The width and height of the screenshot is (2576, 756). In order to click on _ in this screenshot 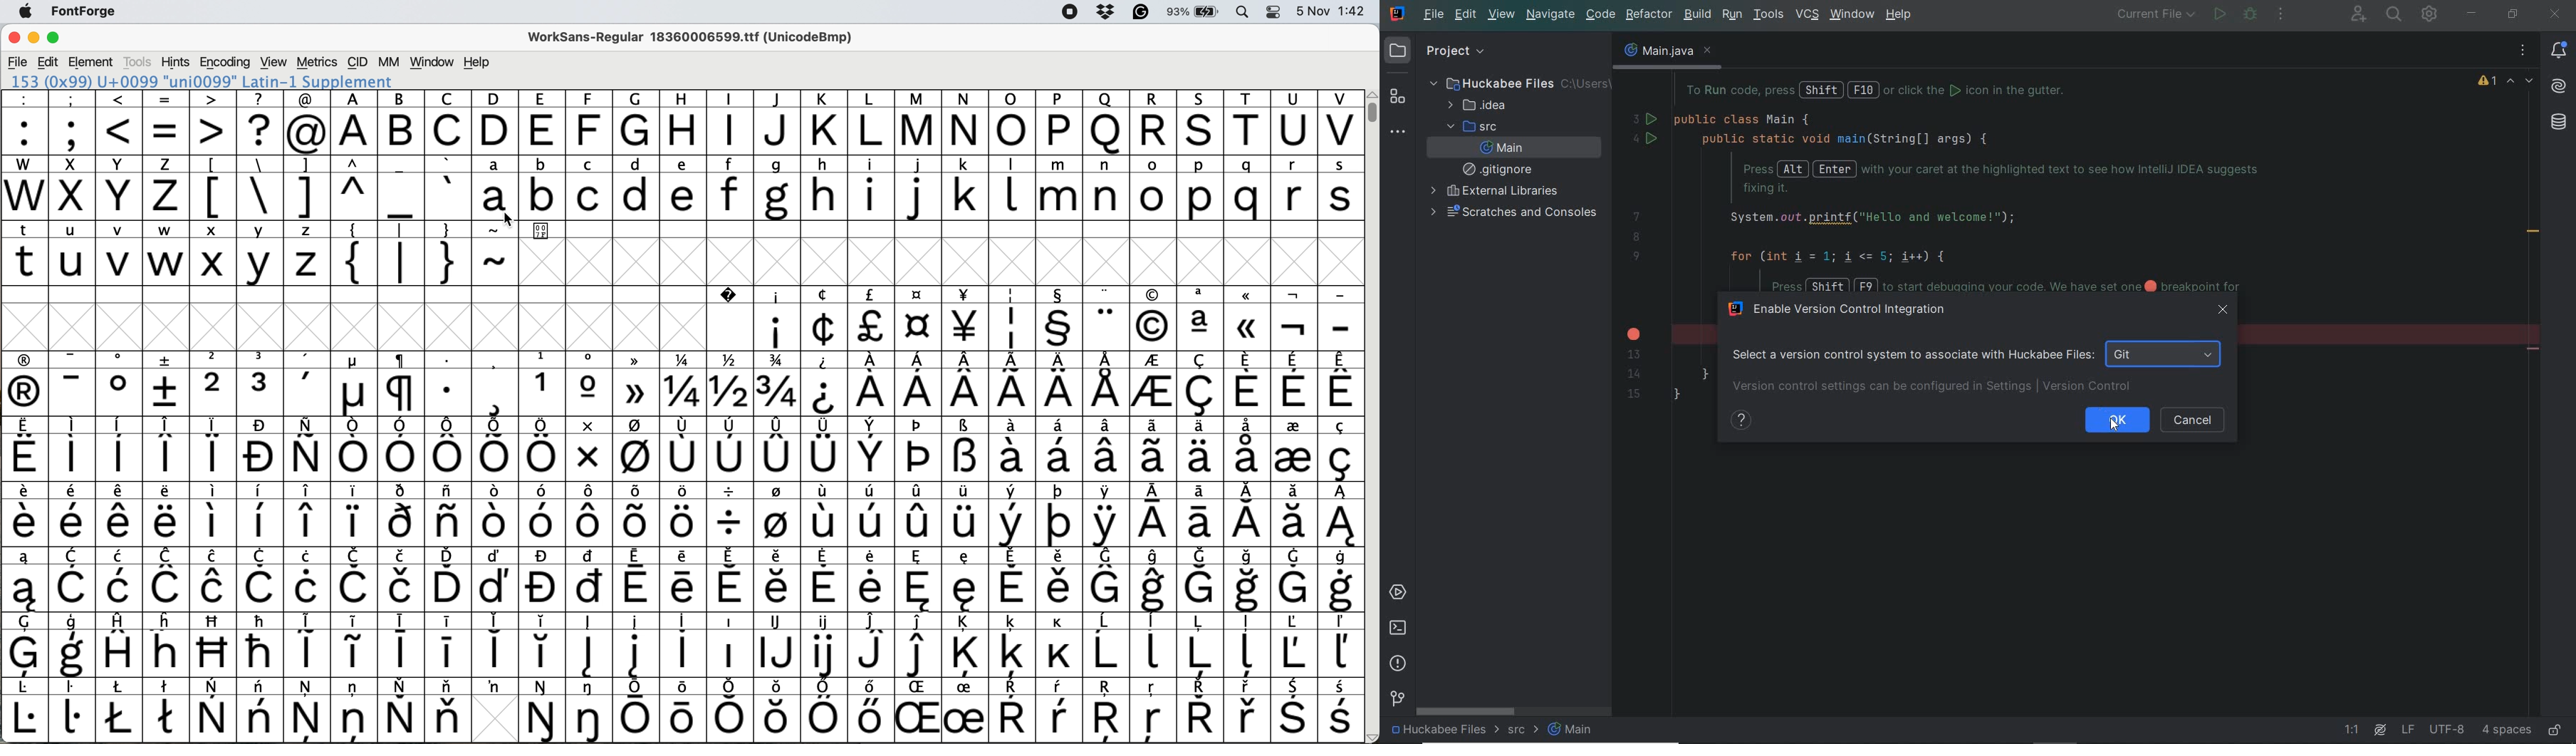, I will do `click(402, 188)`.